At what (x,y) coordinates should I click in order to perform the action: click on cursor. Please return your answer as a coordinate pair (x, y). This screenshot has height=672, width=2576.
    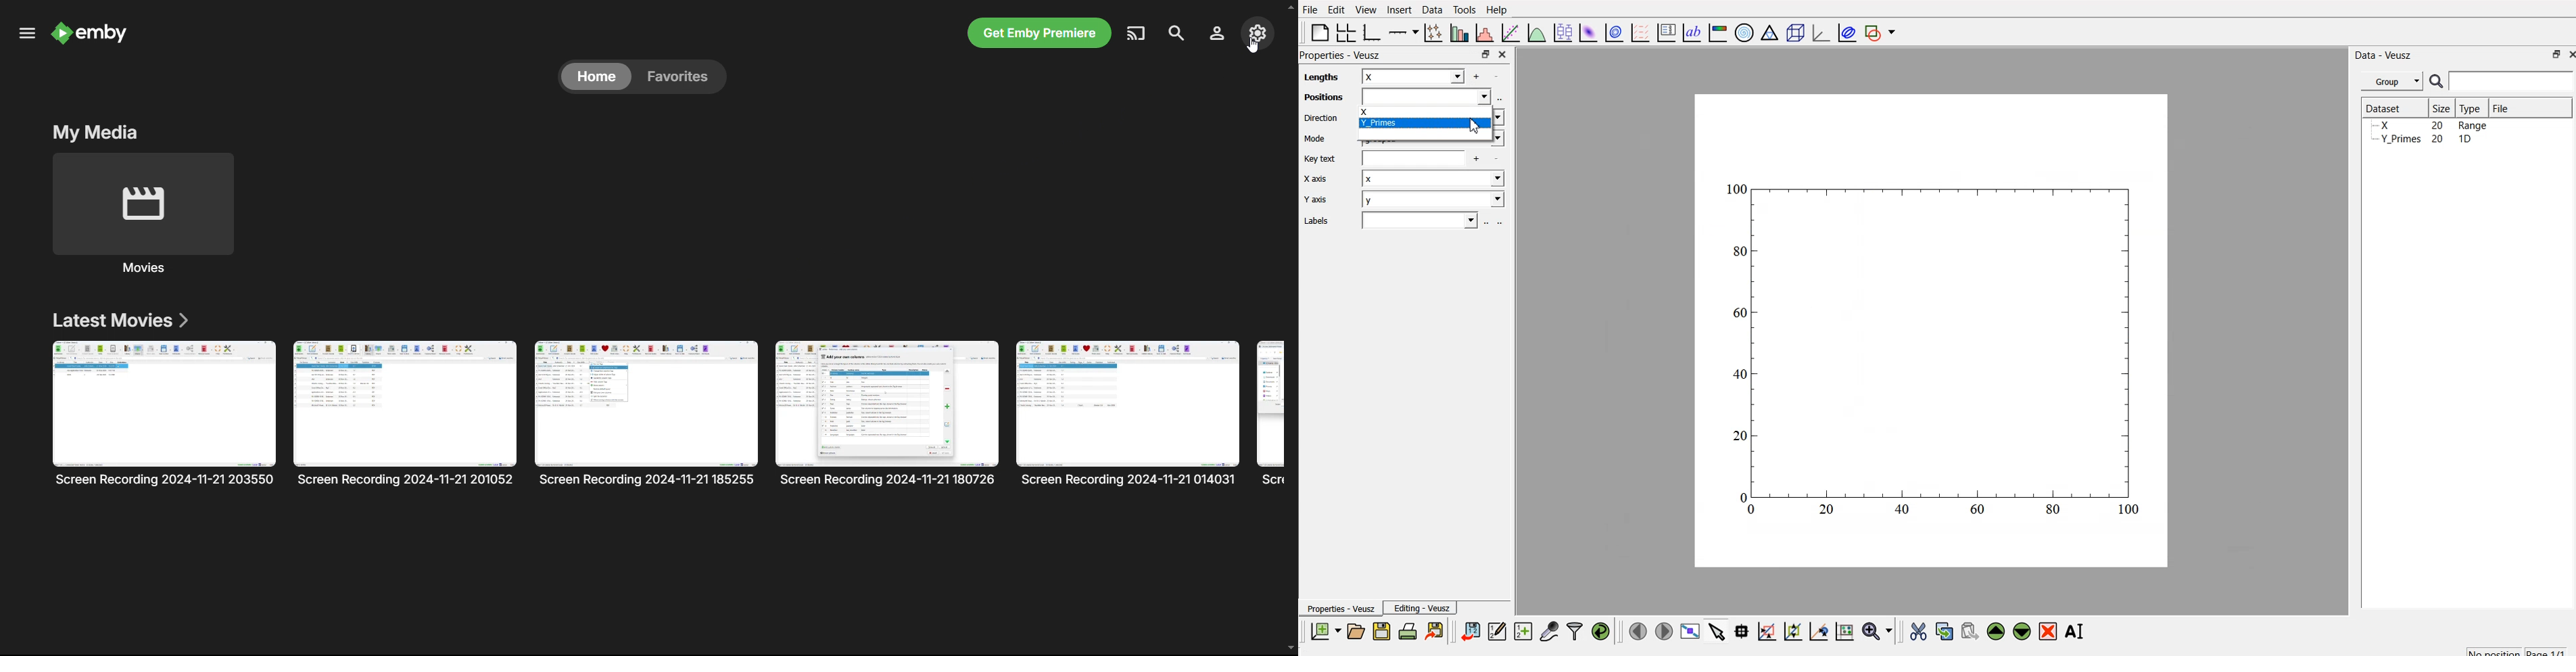
    Looking at the image, I should click on (1254, 46).